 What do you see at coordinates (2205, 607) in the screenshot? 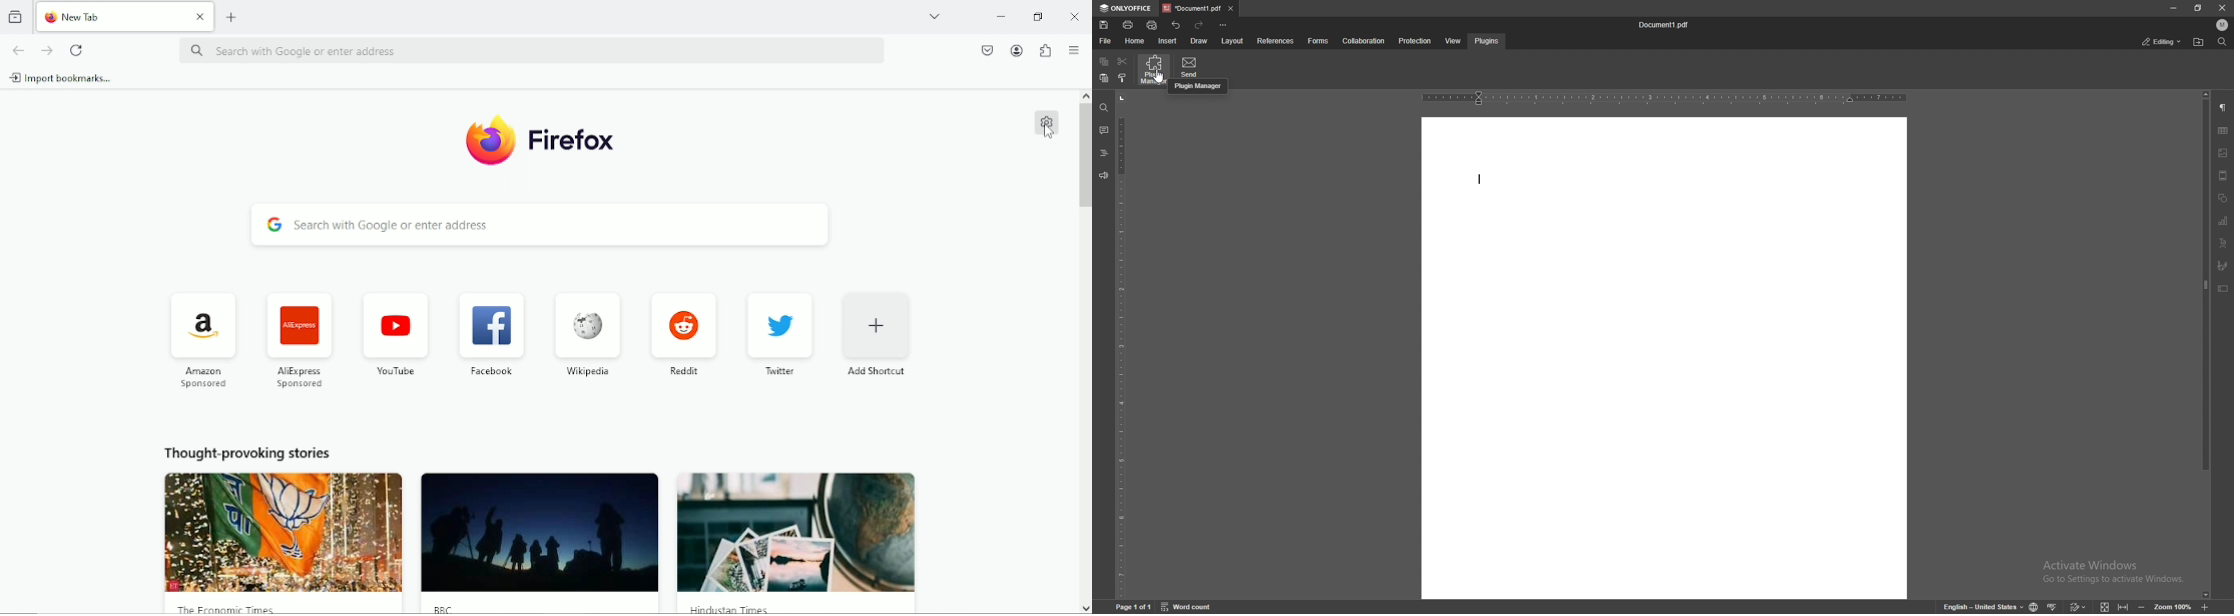
I see `zoom in` at bounding box center [2205, 607].